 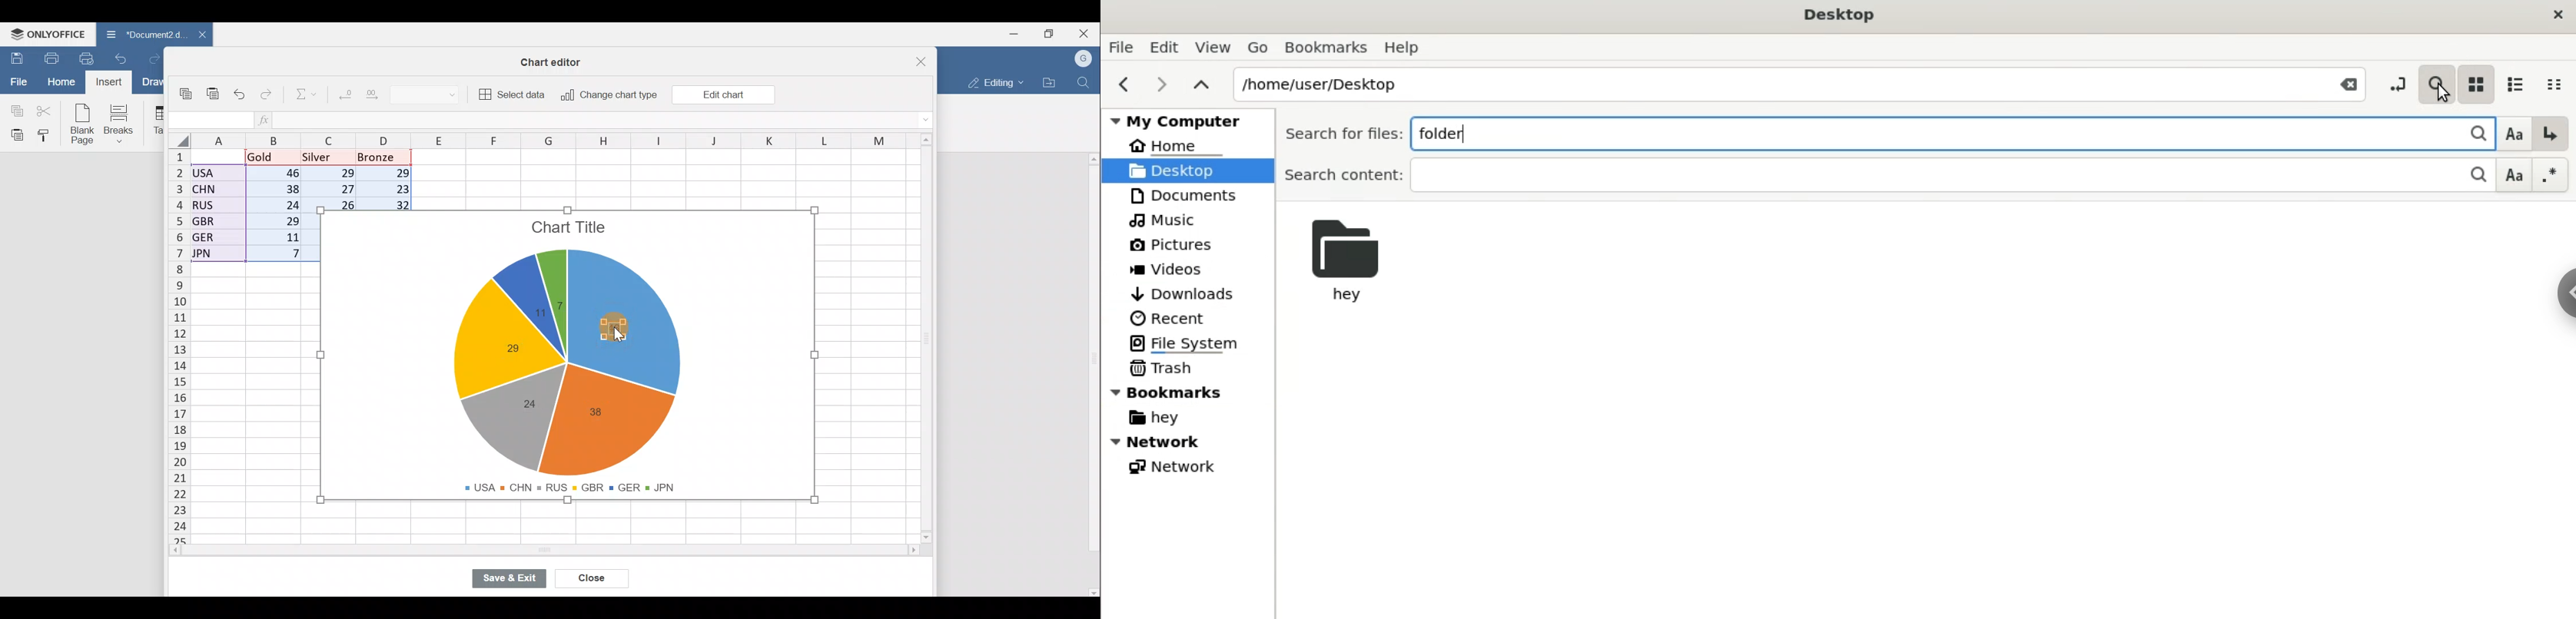 What do you see at coordinates (1152, 418) in the screenshot?
I see `hey` at bounding box center [1152, 418].